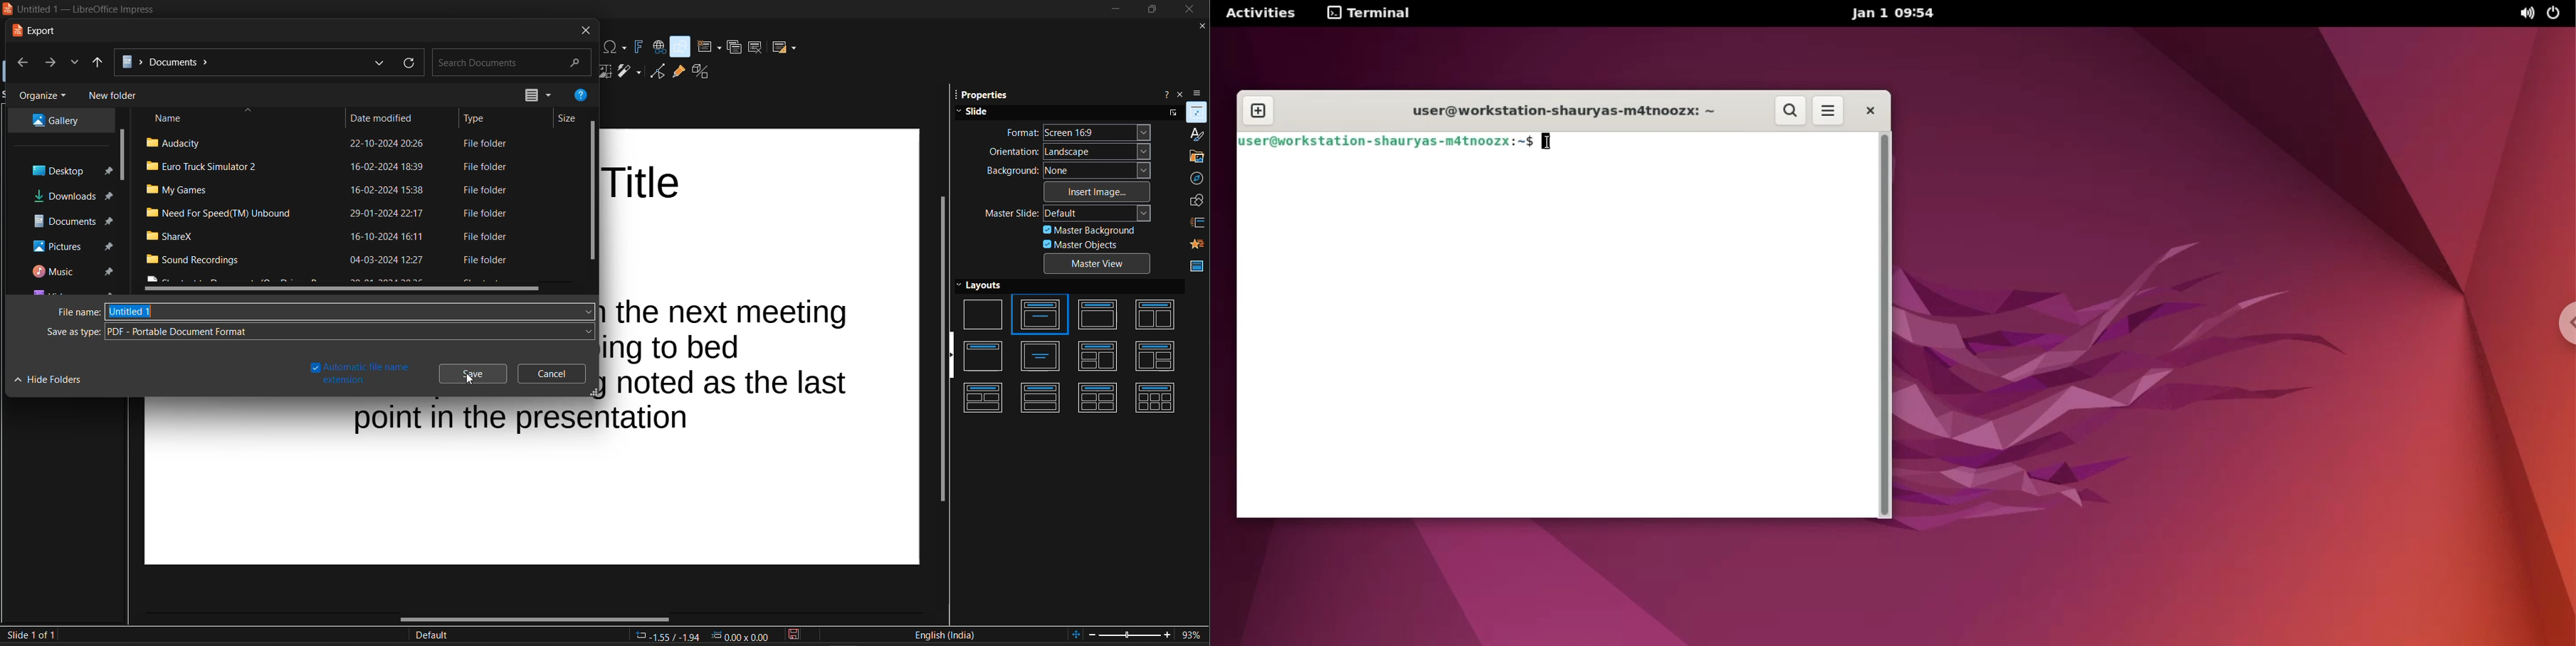 This screenshot has width=2576, height=672. I want to click on scrollbar, so click(1886, 326).